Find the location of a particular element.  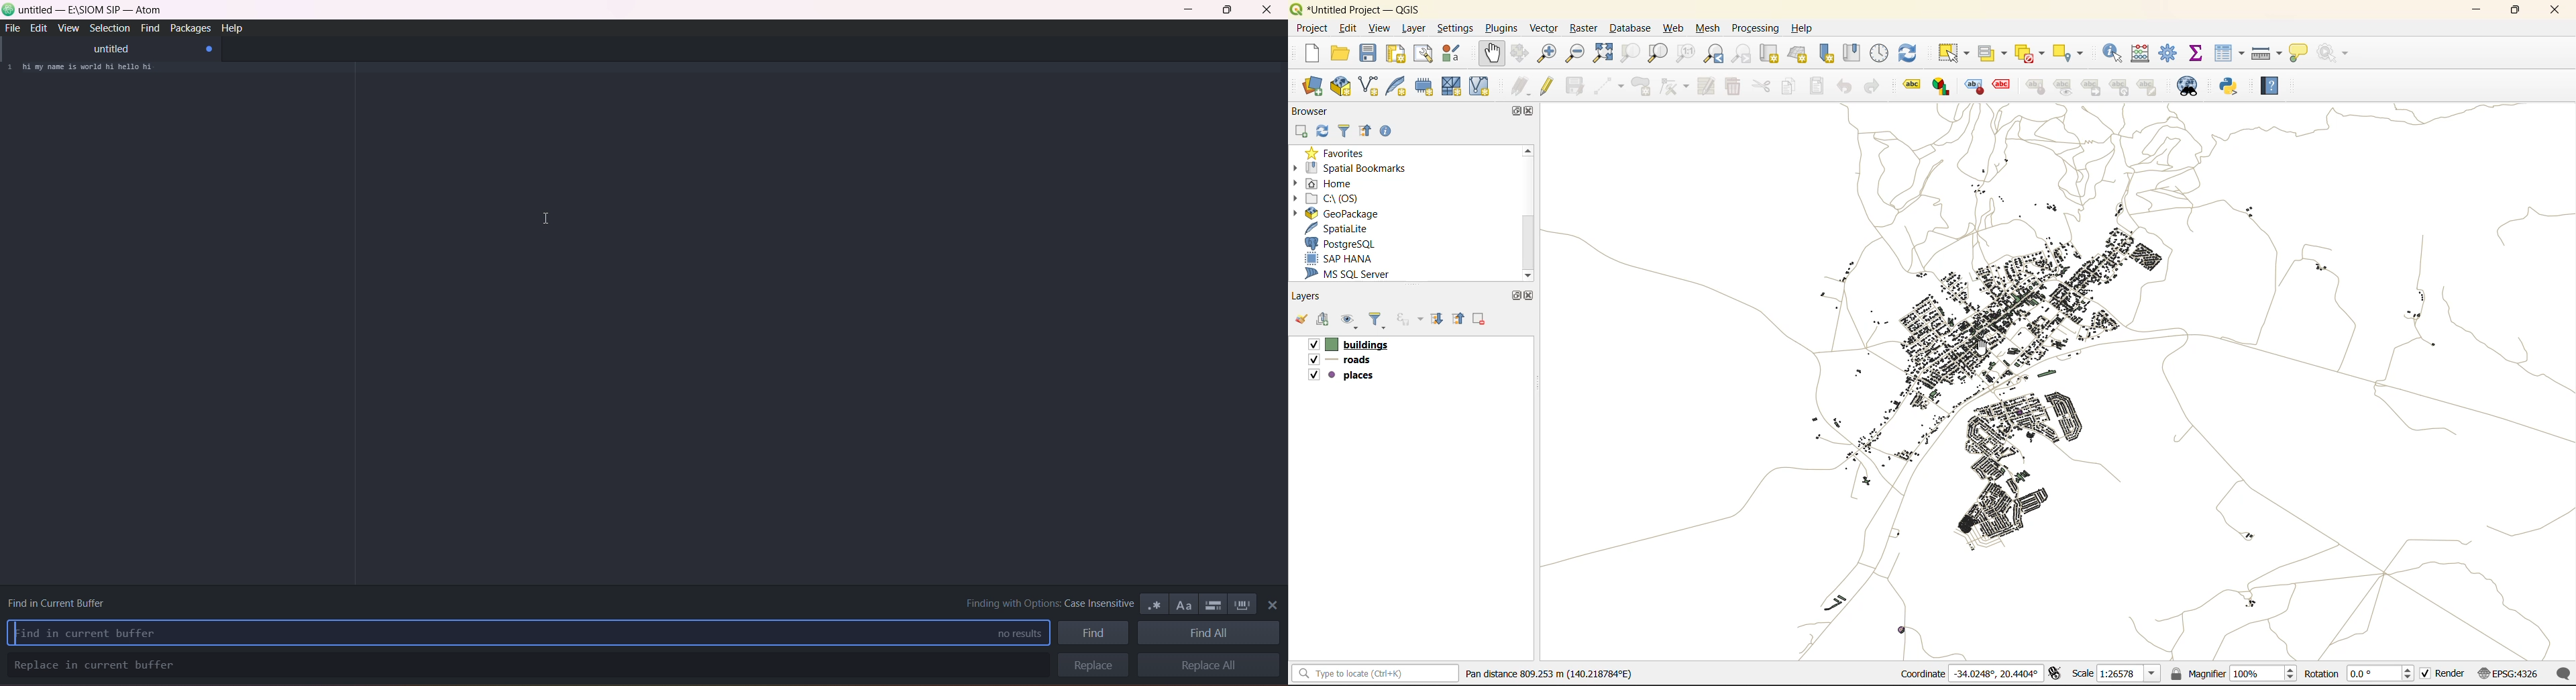

maximize is located at coordinates (1511, 295).